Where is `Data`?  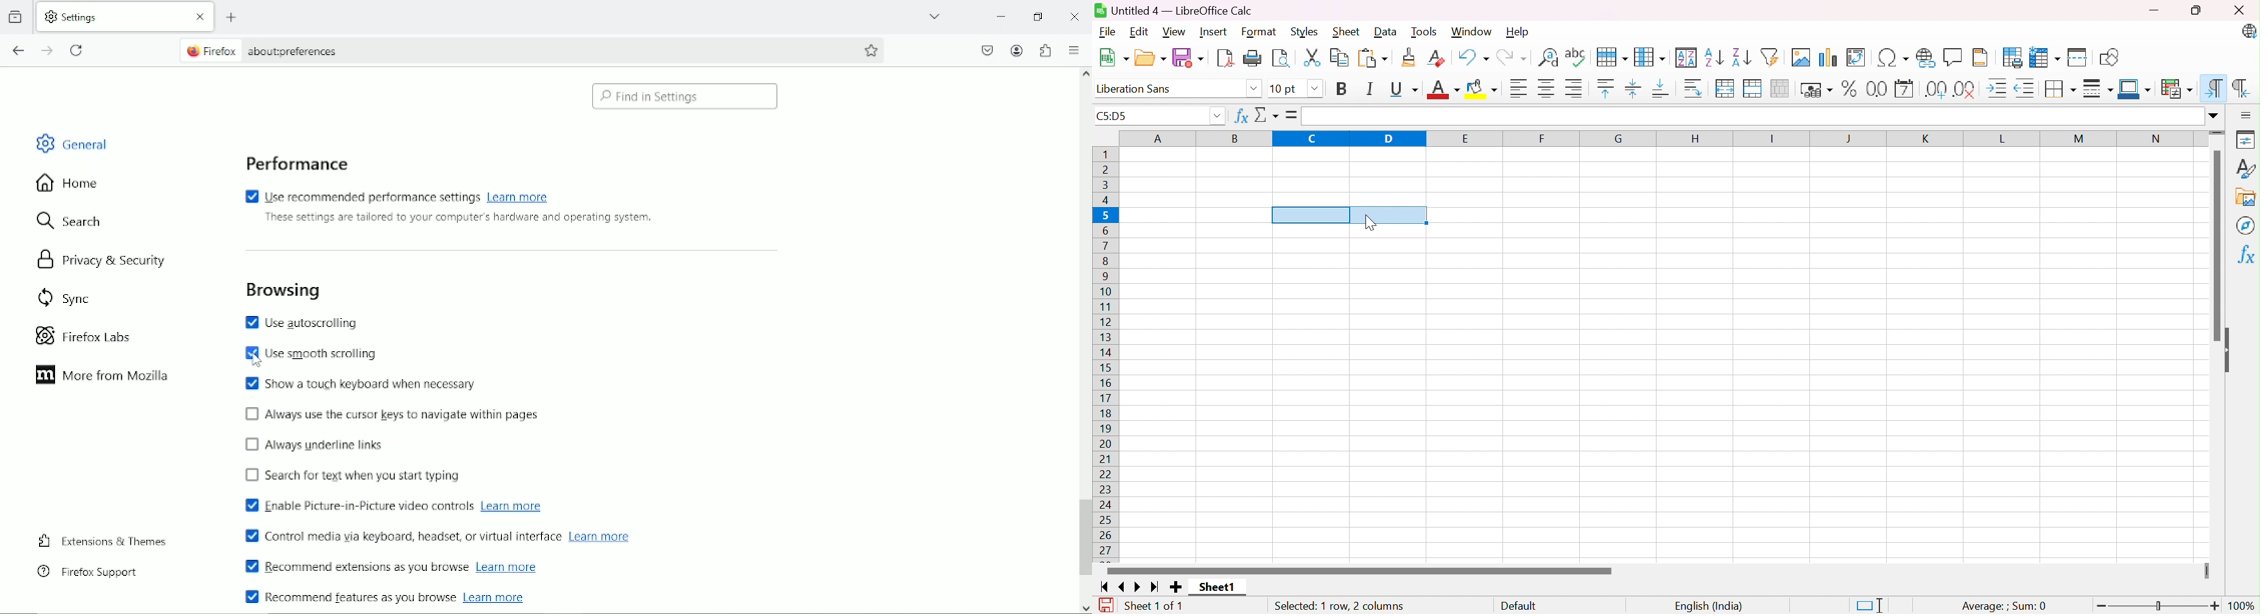
Data is located at coordinates (1387, 31).